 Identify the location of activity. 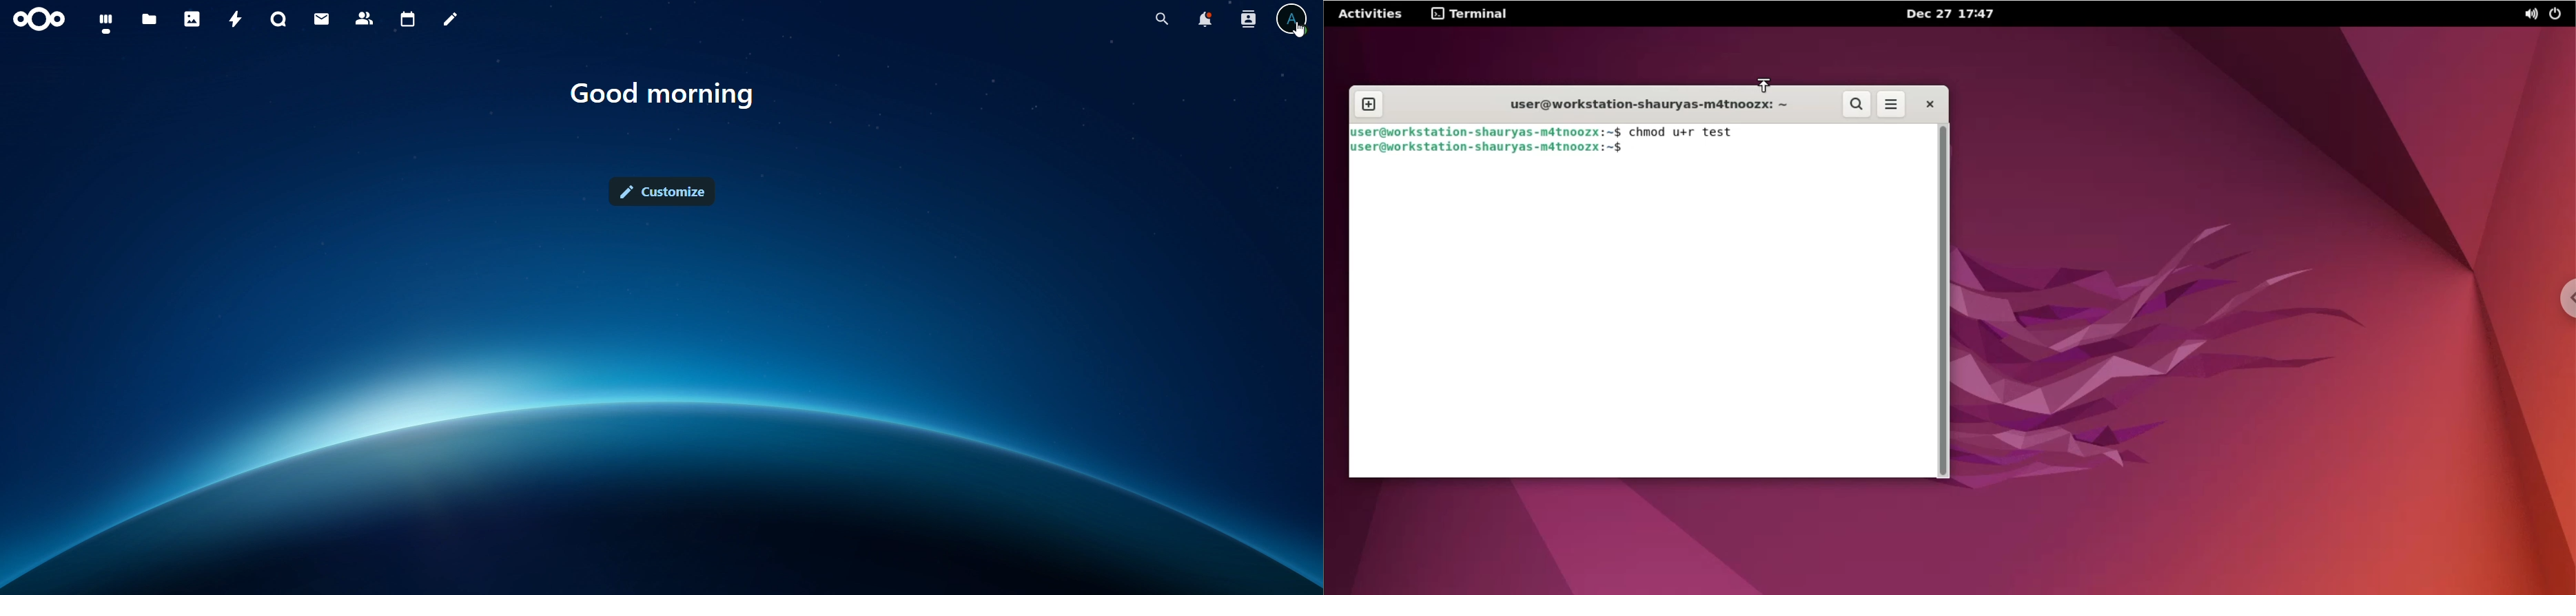
(236, 19).